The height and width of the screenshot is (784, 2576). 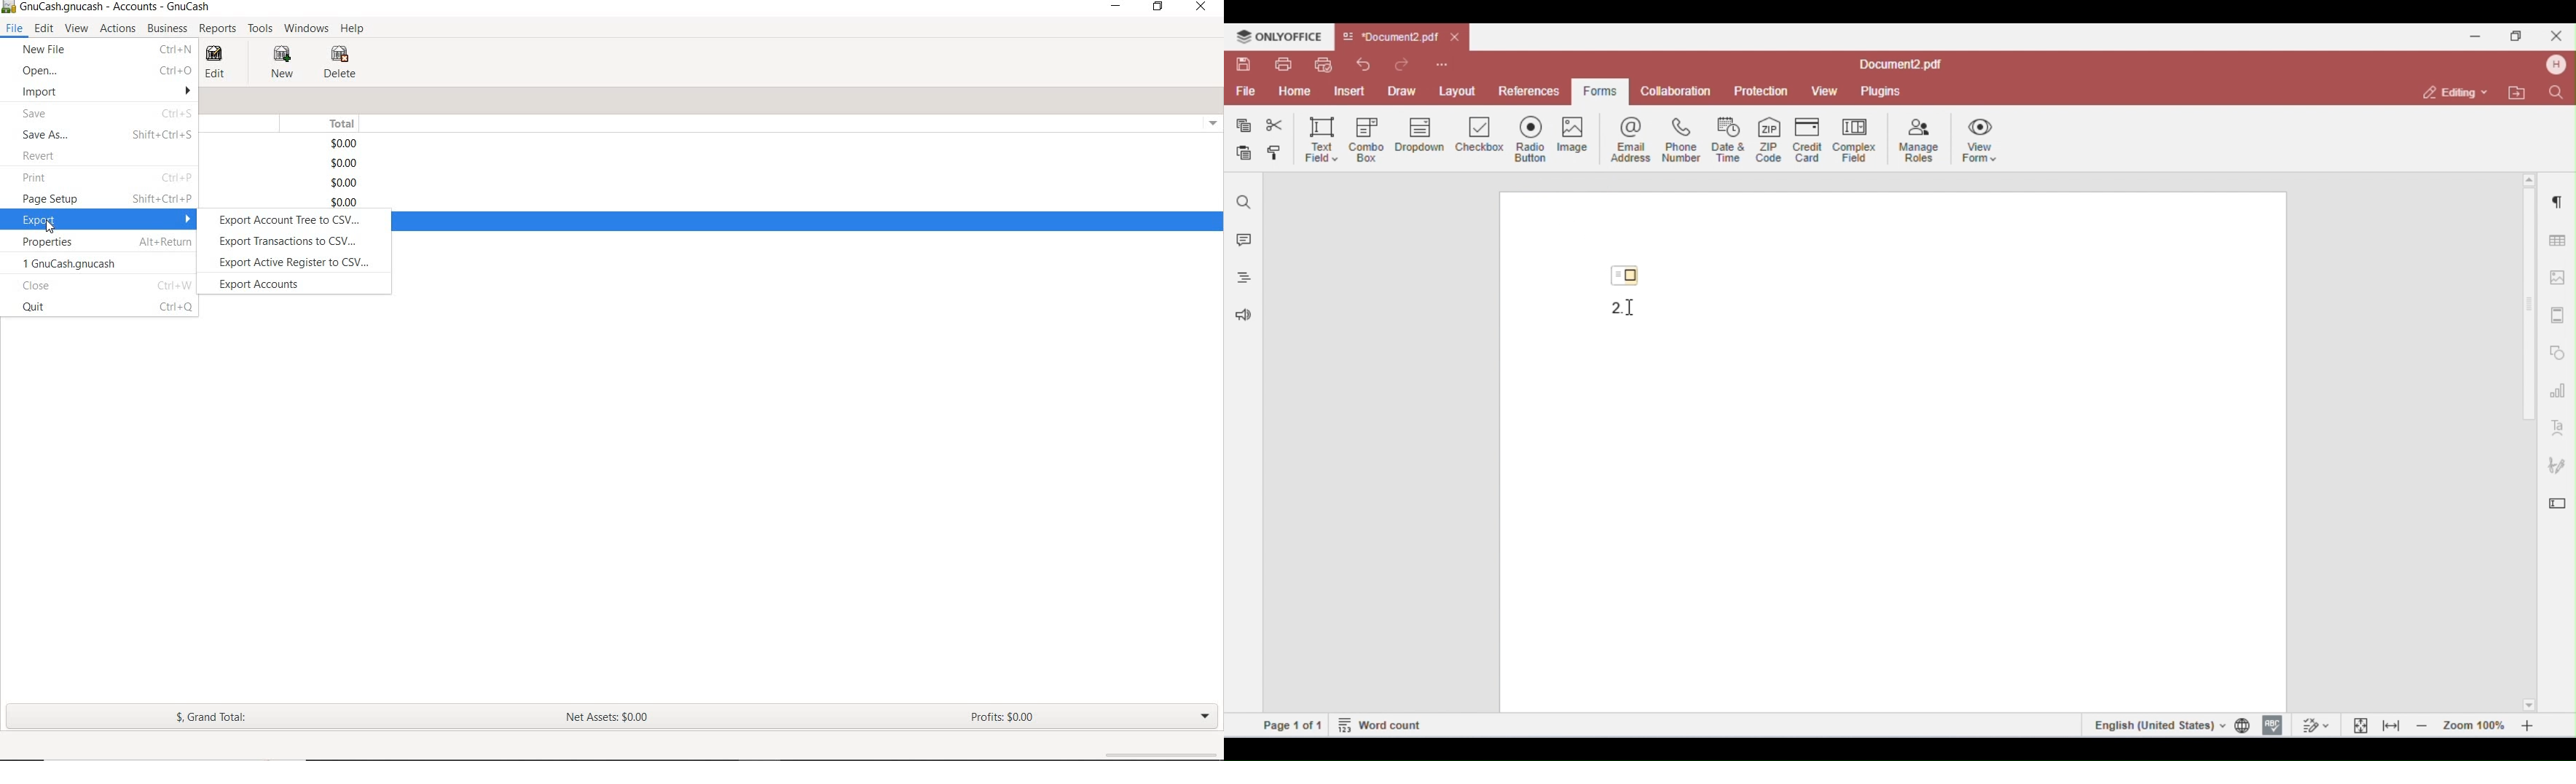 What do you see at coordinates (218, 29) in the screenshot?
I see `REPORTS` at bounding box center [218, 29].